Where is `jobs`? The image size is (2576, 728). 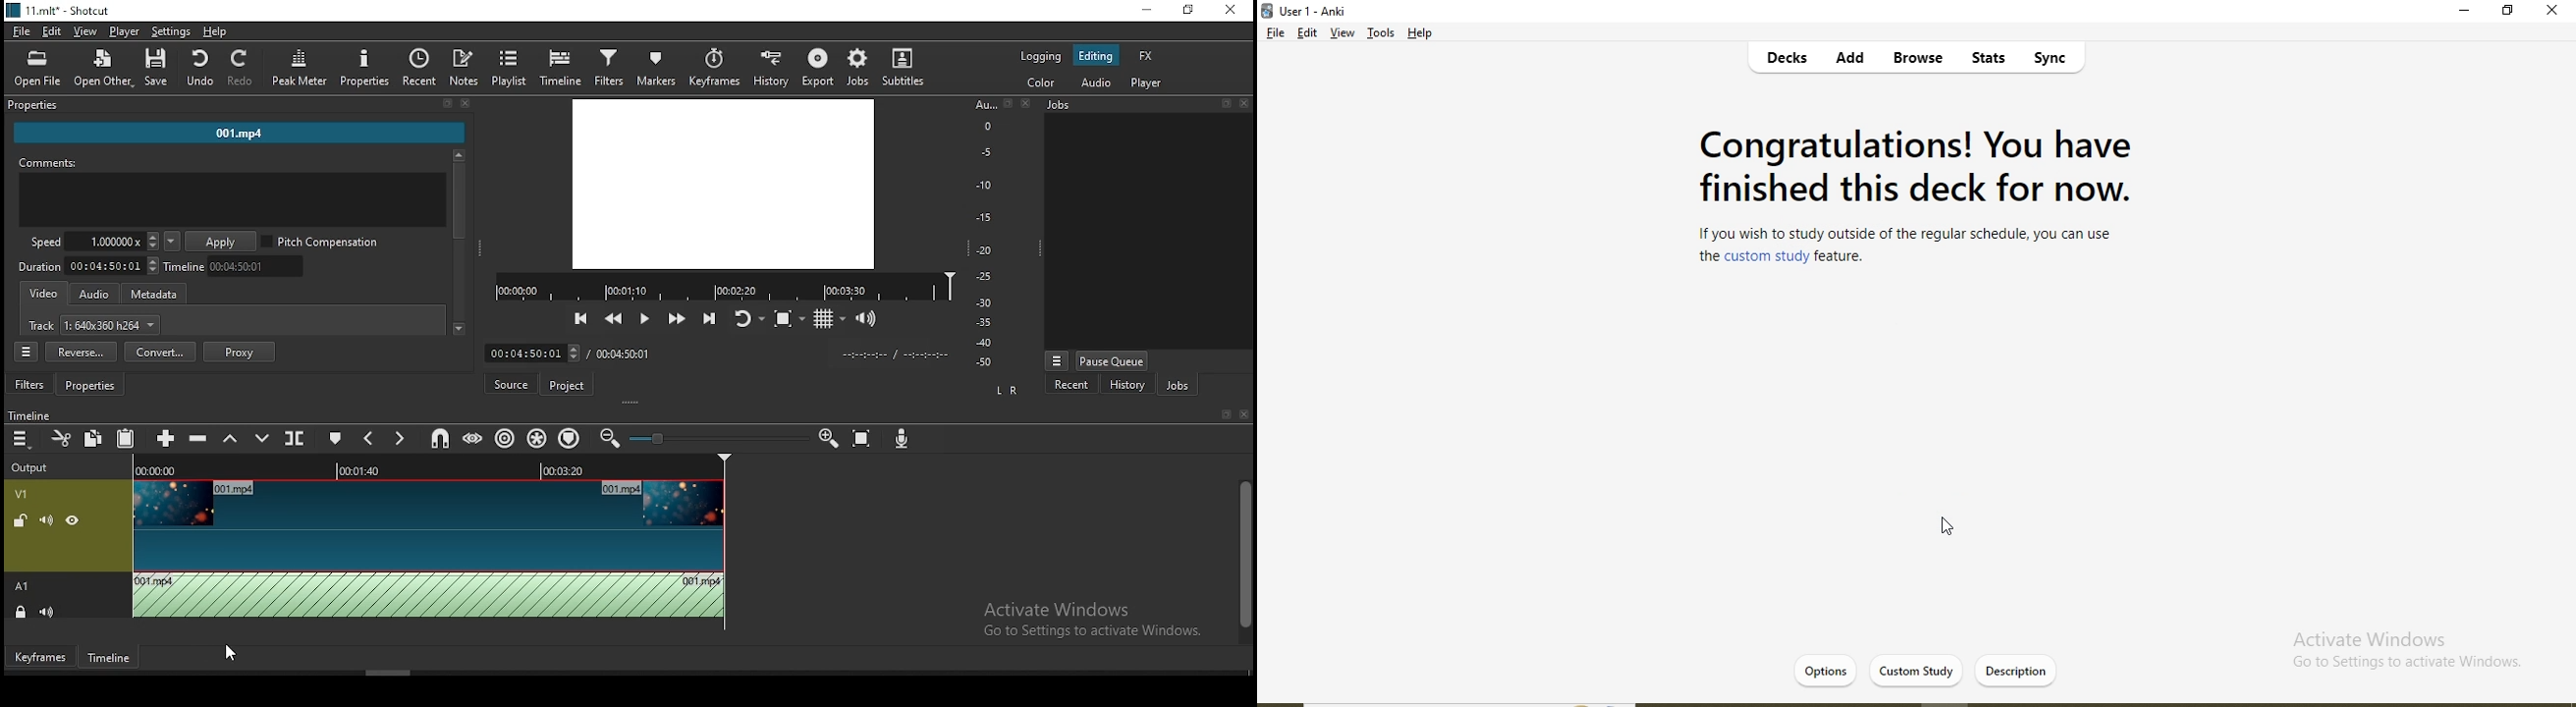 jobs is located at coordinates (1175, 385).